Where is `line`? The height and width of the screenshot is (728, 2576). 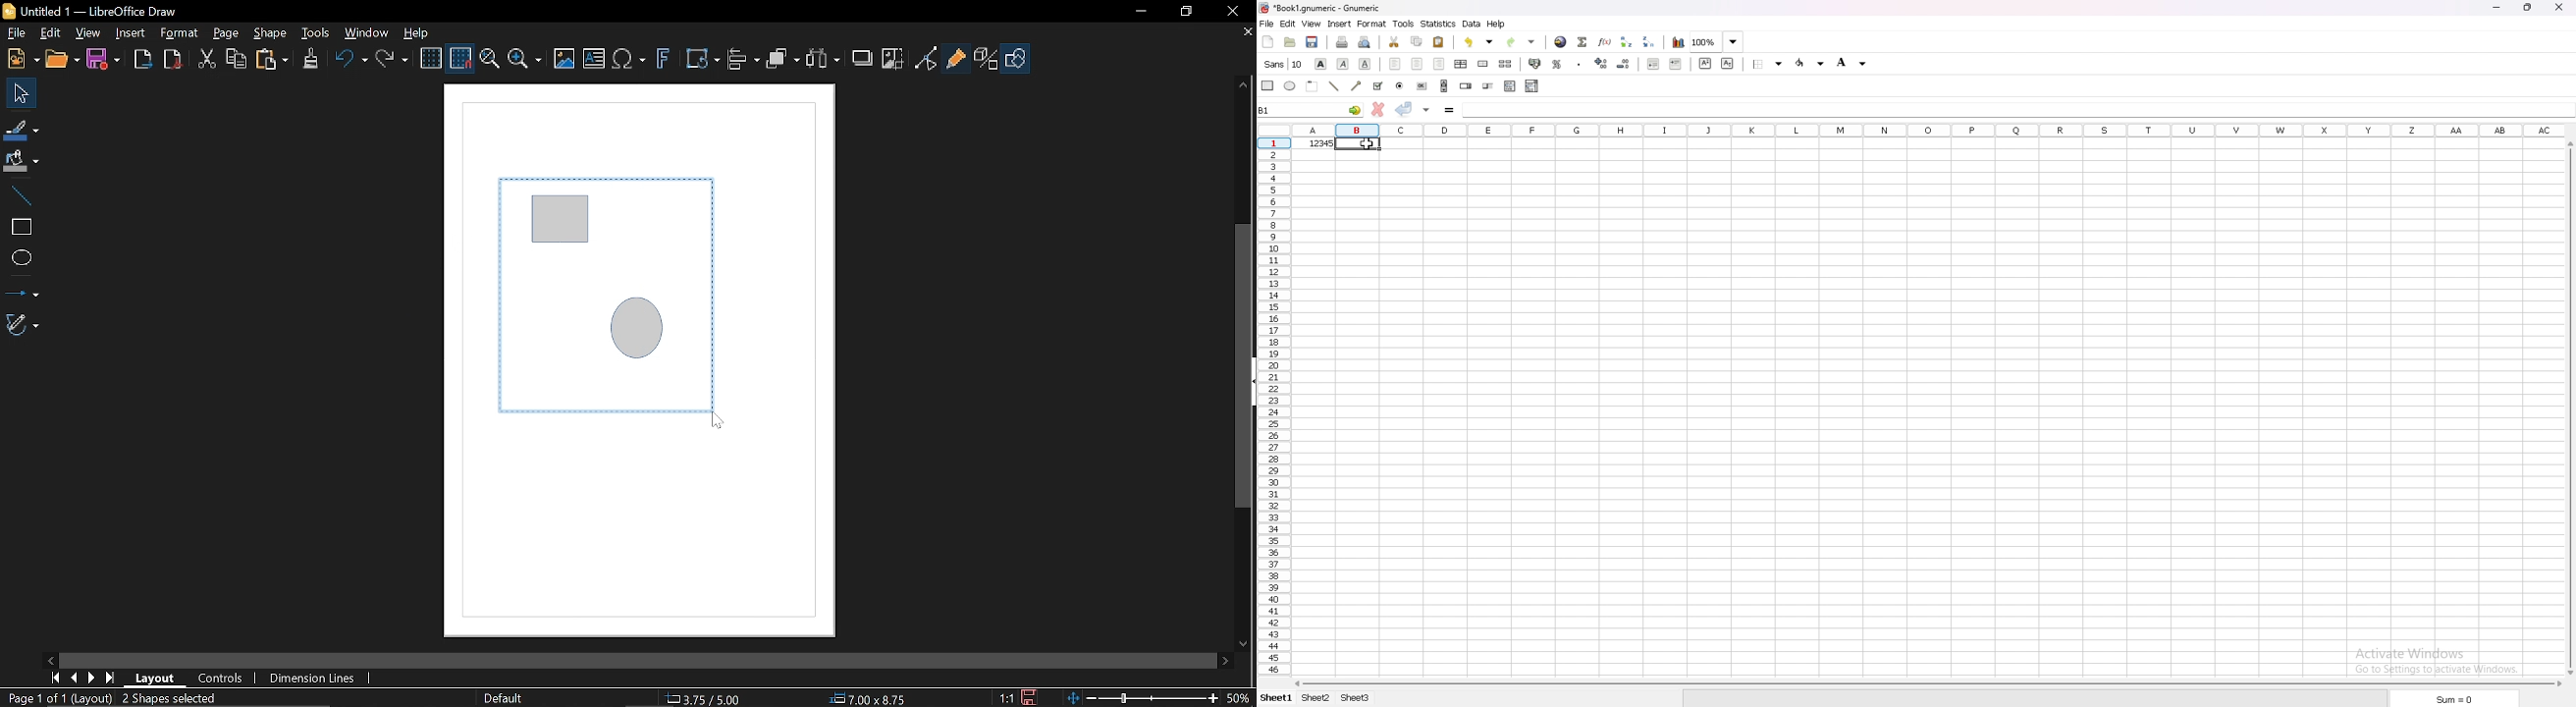
line is located at coordinates (1334, 86).